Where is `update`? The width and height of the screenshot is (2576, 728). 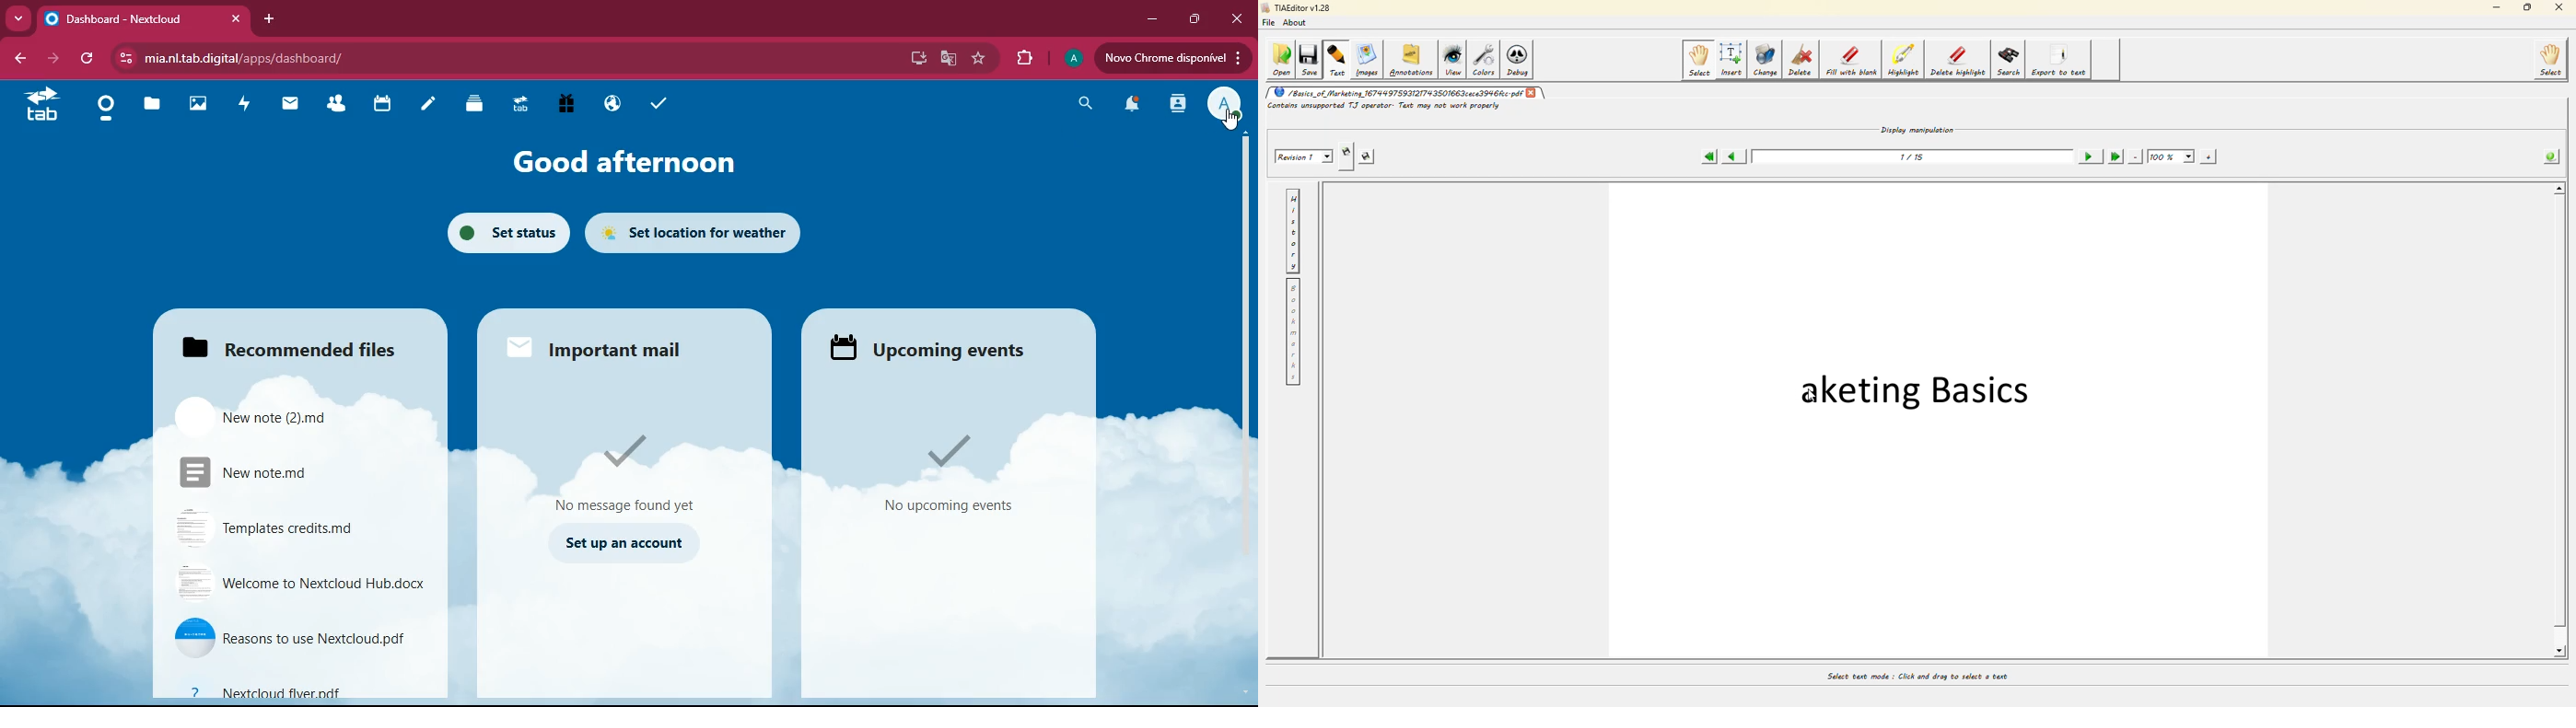
update is located at coordinates (1172, 58).